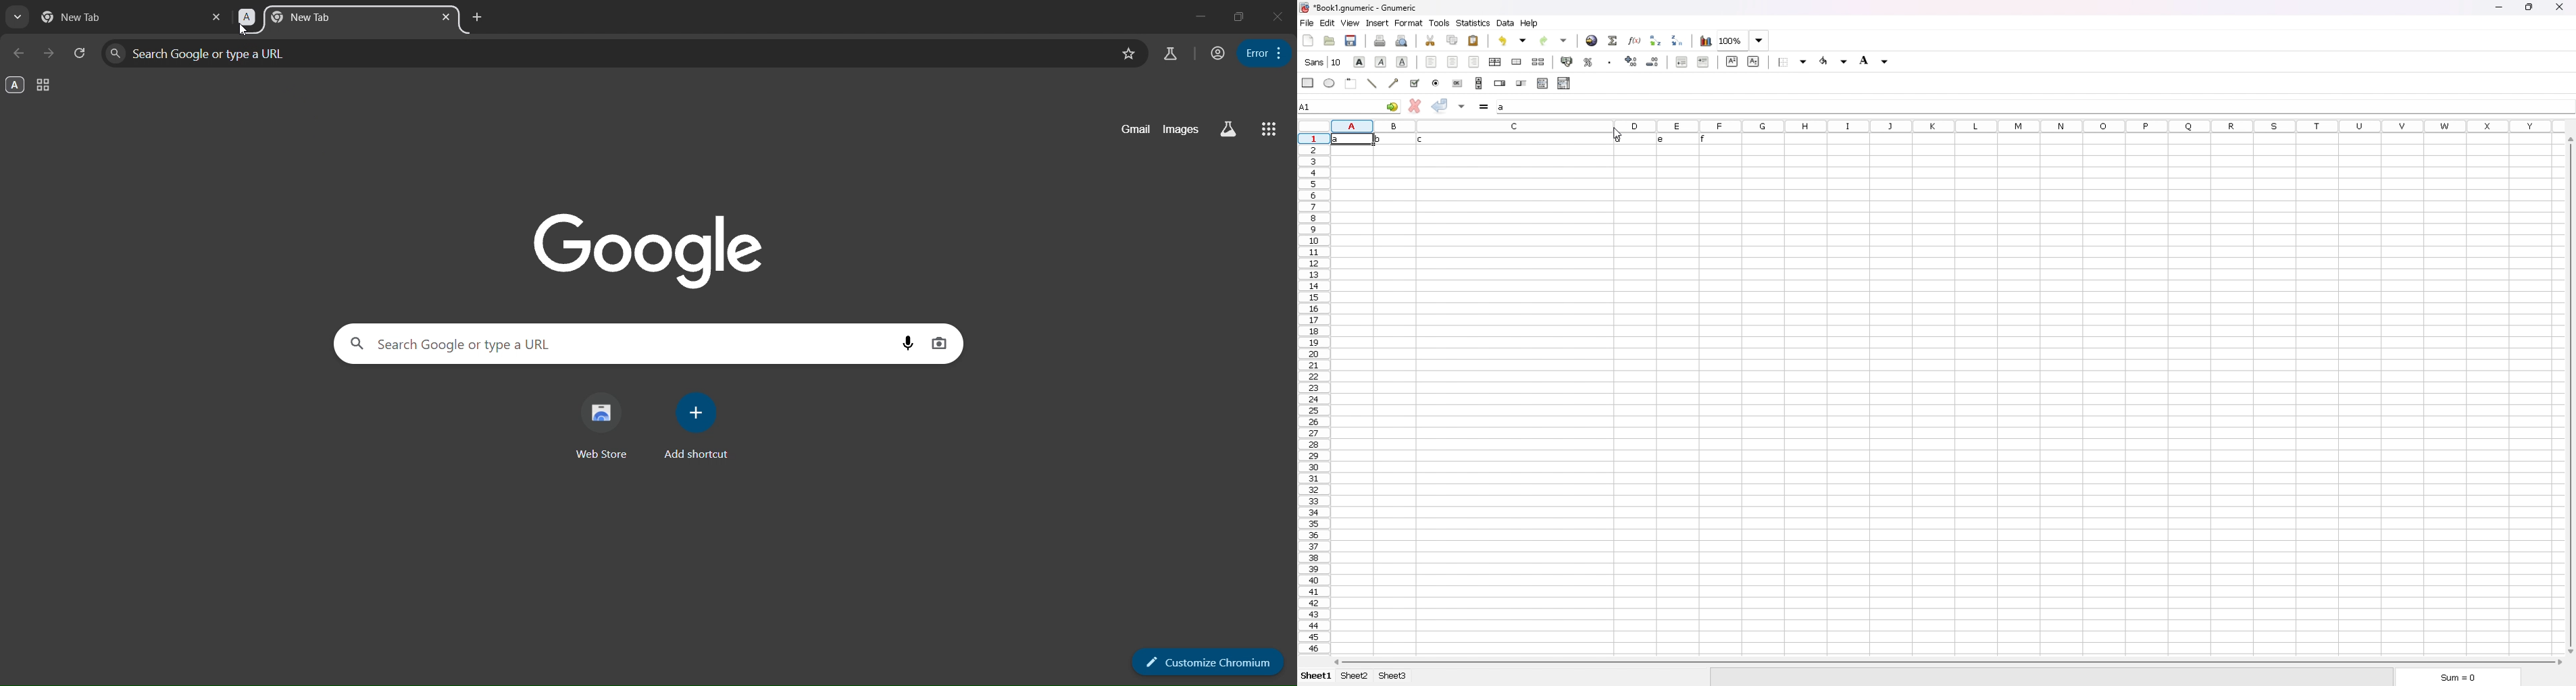 Image resolution: width=2576 pixels, height=700 pixels. I want to click on sort ascending, so click(1656, 40).